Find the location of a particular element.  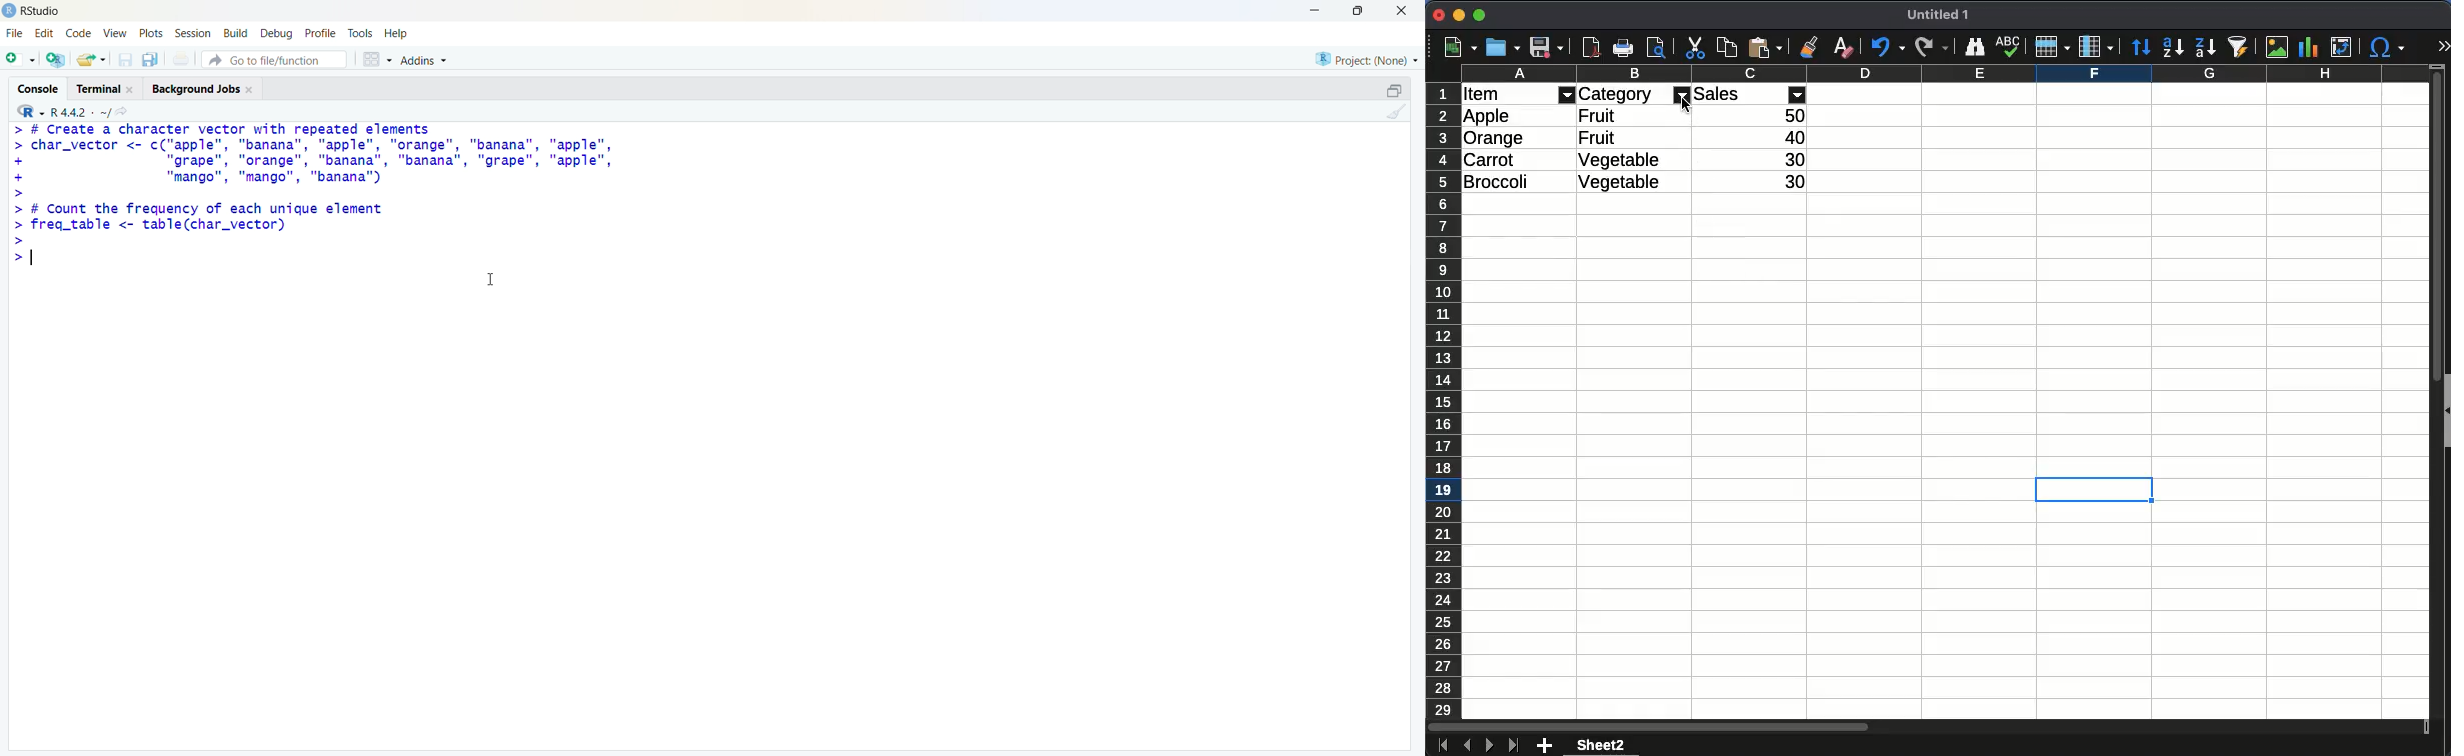

Addins is located at coordinates (426, 60).